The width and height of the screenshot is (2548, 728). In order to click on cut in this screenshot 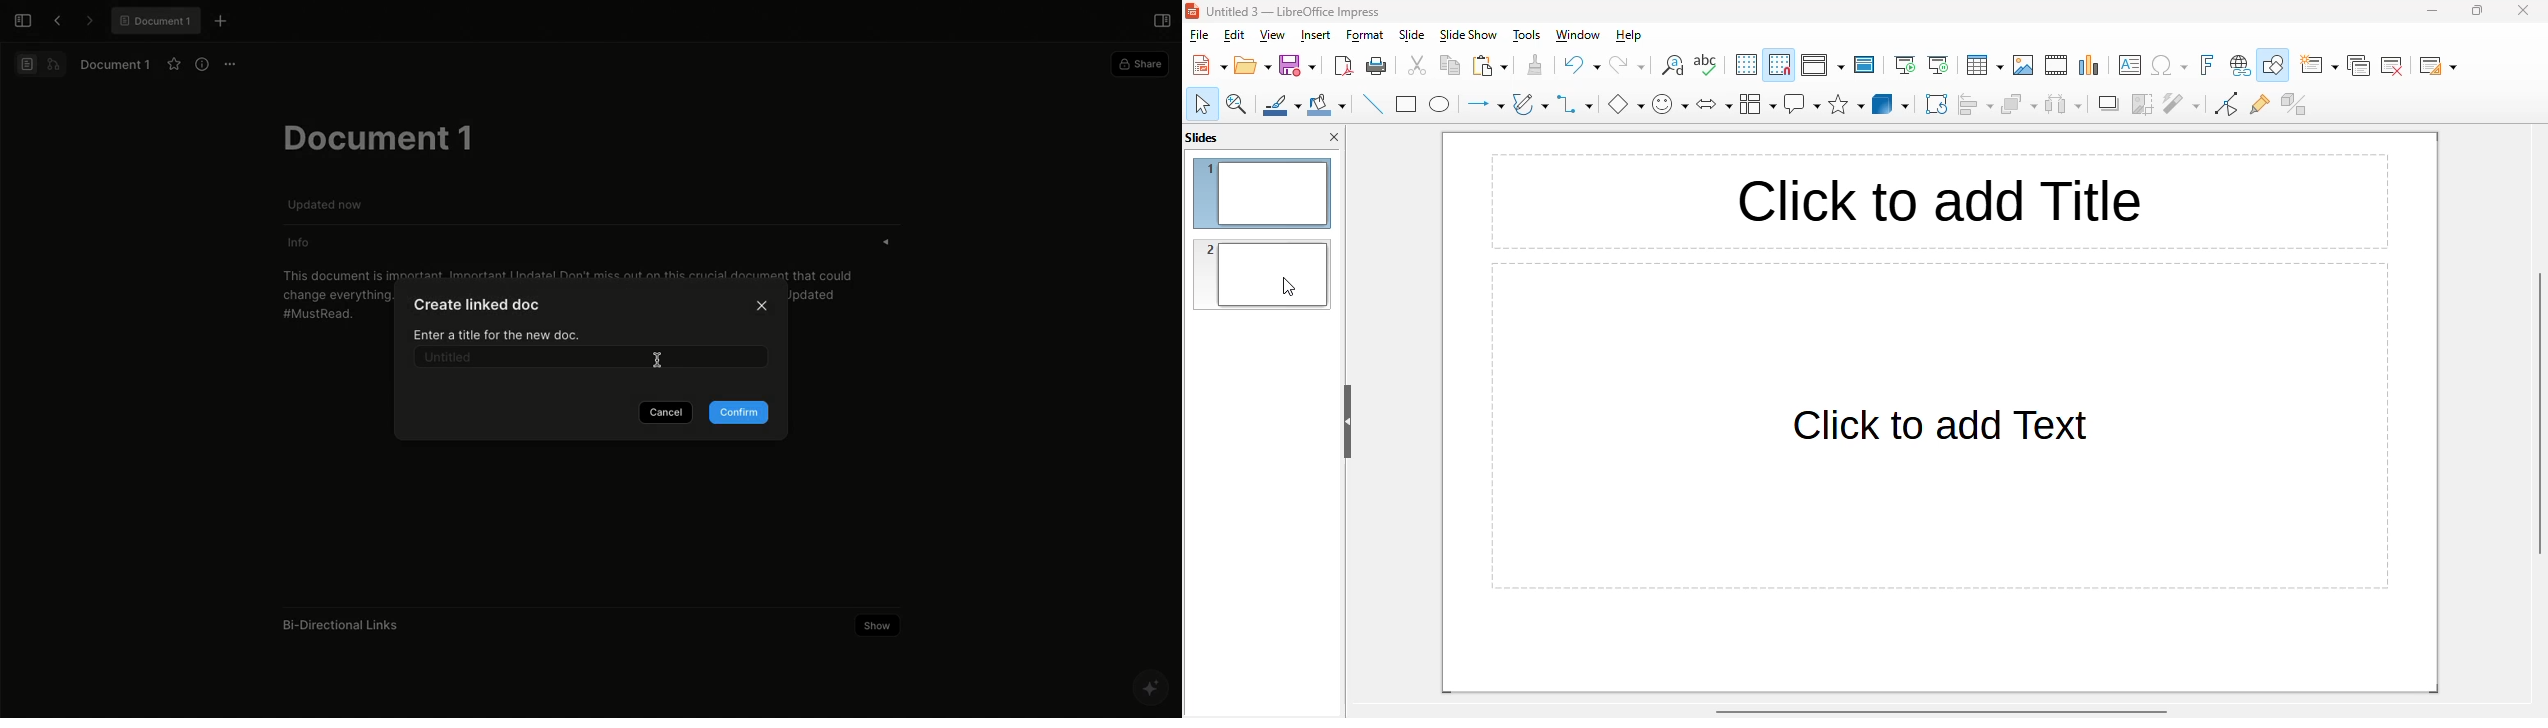, I will do `click(1418, 66)`.